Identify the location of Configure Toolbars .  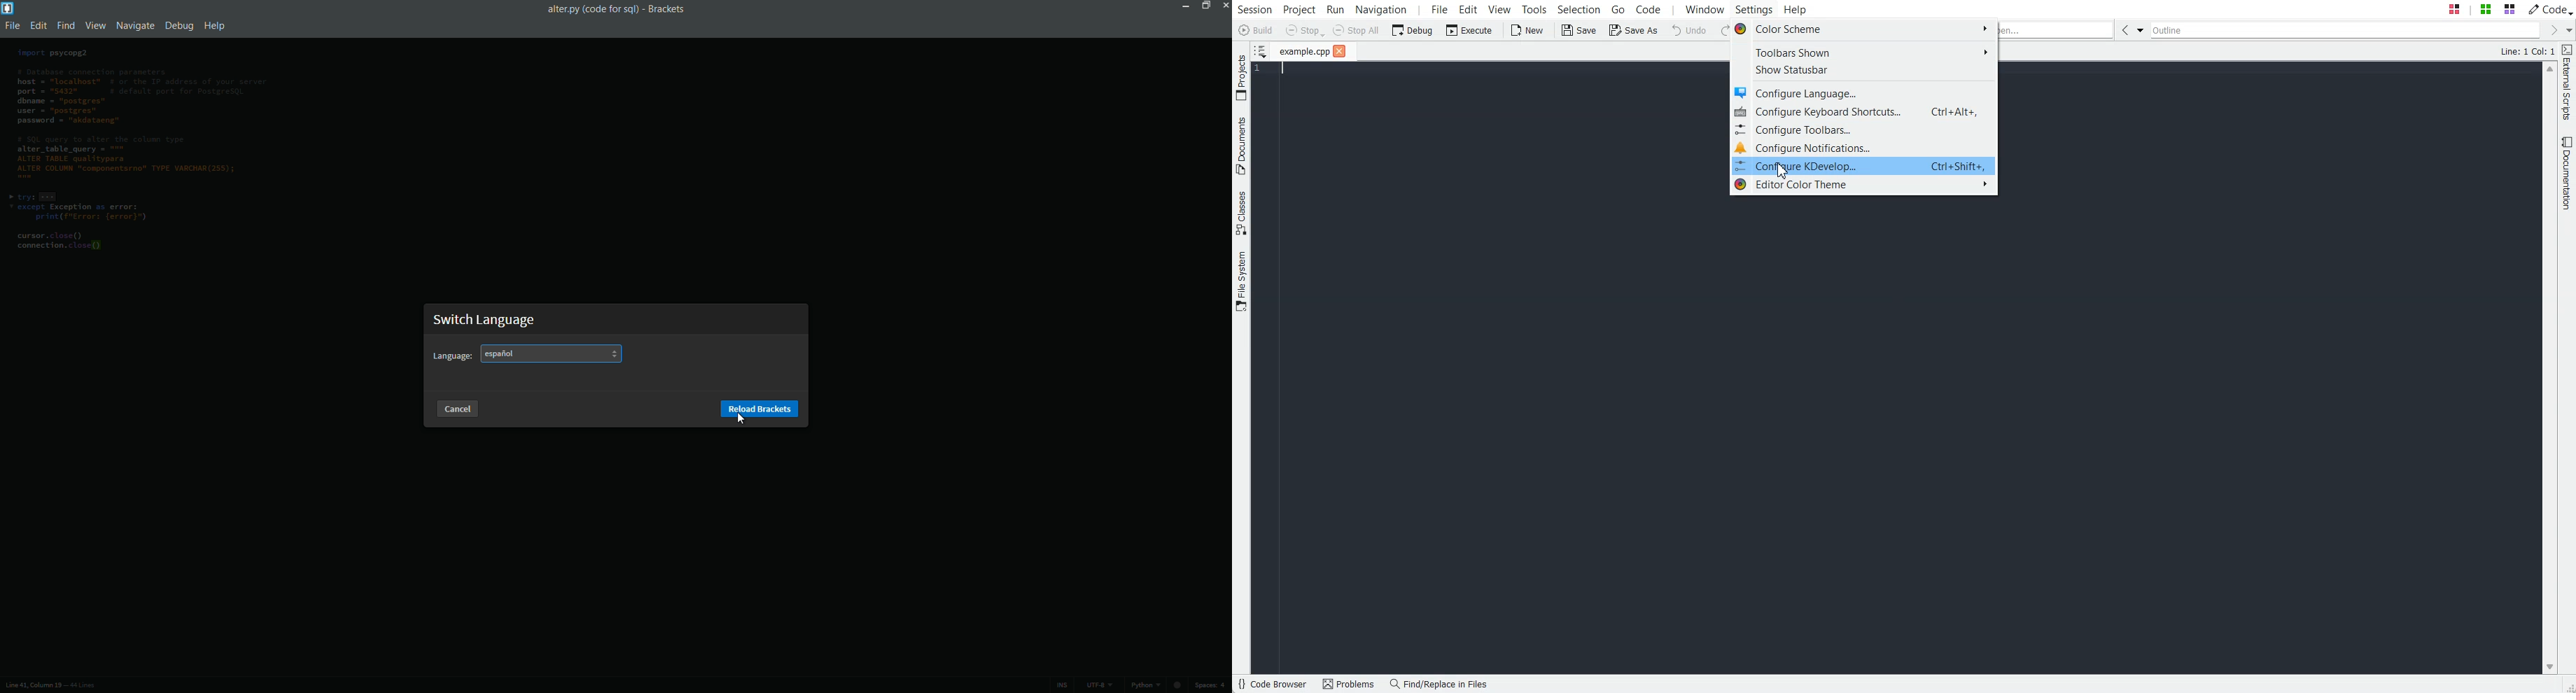
(1864, 129).